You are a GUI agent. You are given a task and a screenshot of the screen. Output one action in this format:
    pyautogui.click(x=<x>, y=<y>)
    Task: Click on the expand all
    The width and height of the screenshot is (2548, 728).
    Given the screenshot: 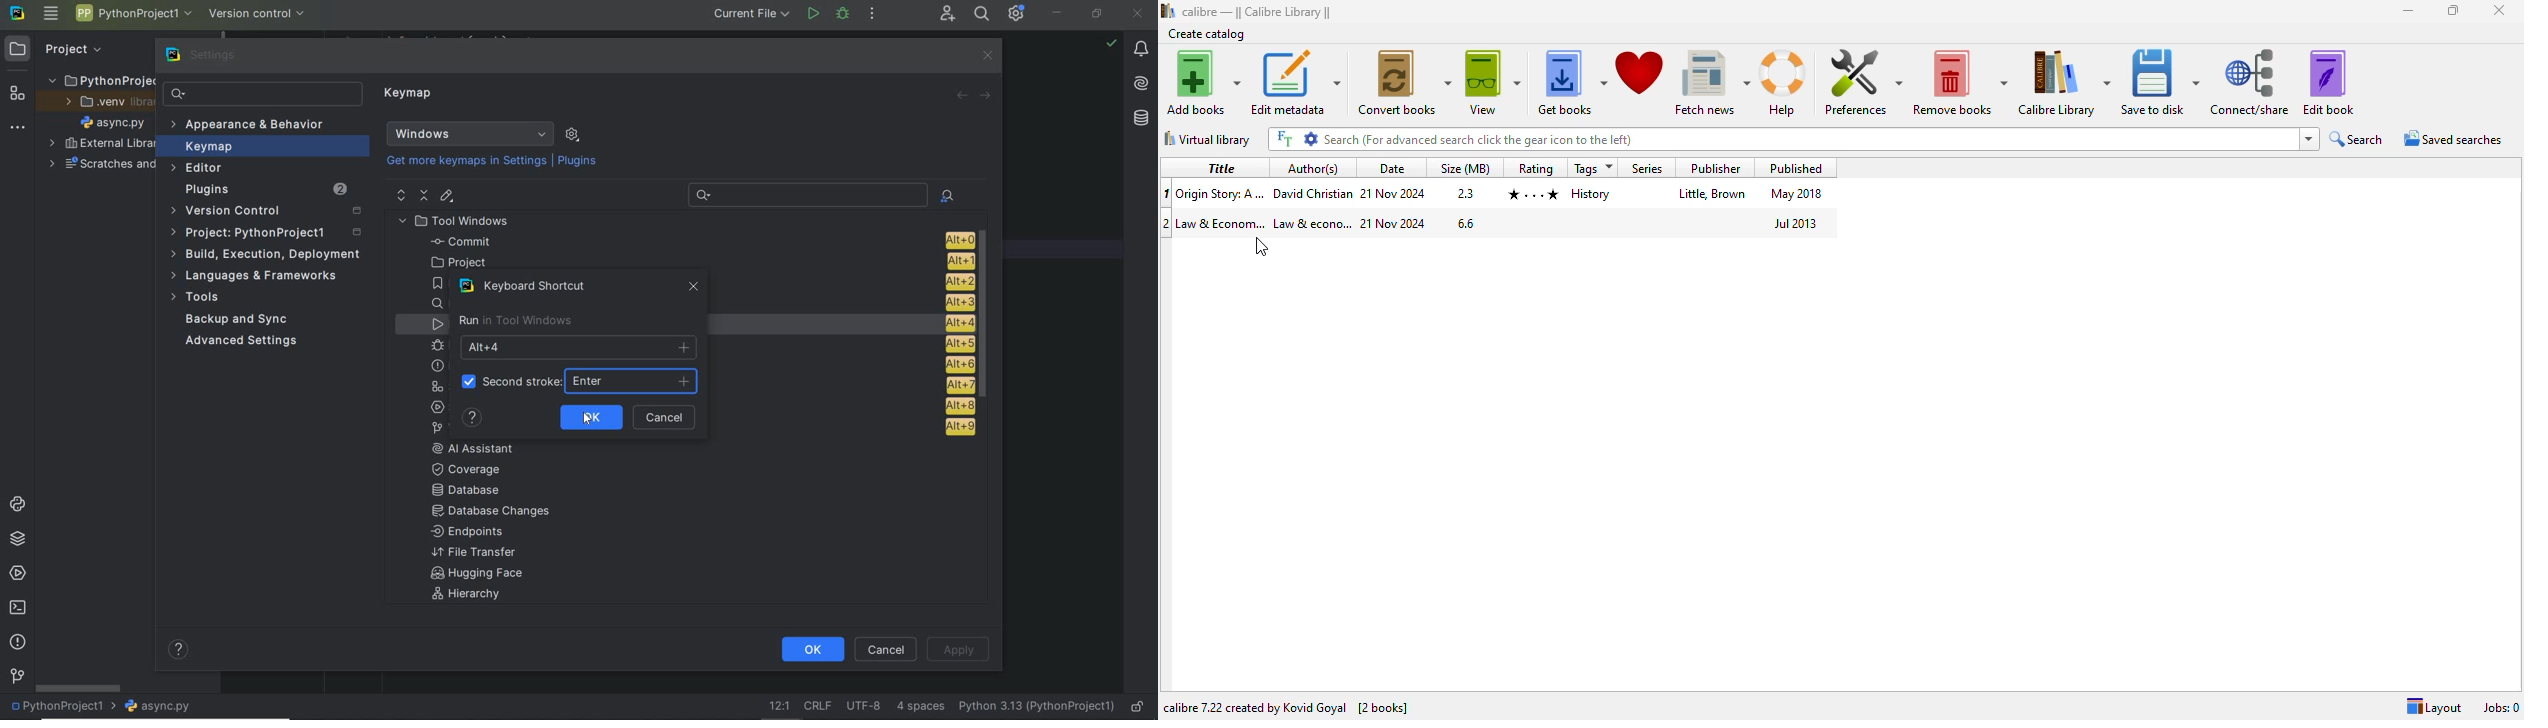 What is the action you would take?
    pyautogui.click(x=400, y=195)
    